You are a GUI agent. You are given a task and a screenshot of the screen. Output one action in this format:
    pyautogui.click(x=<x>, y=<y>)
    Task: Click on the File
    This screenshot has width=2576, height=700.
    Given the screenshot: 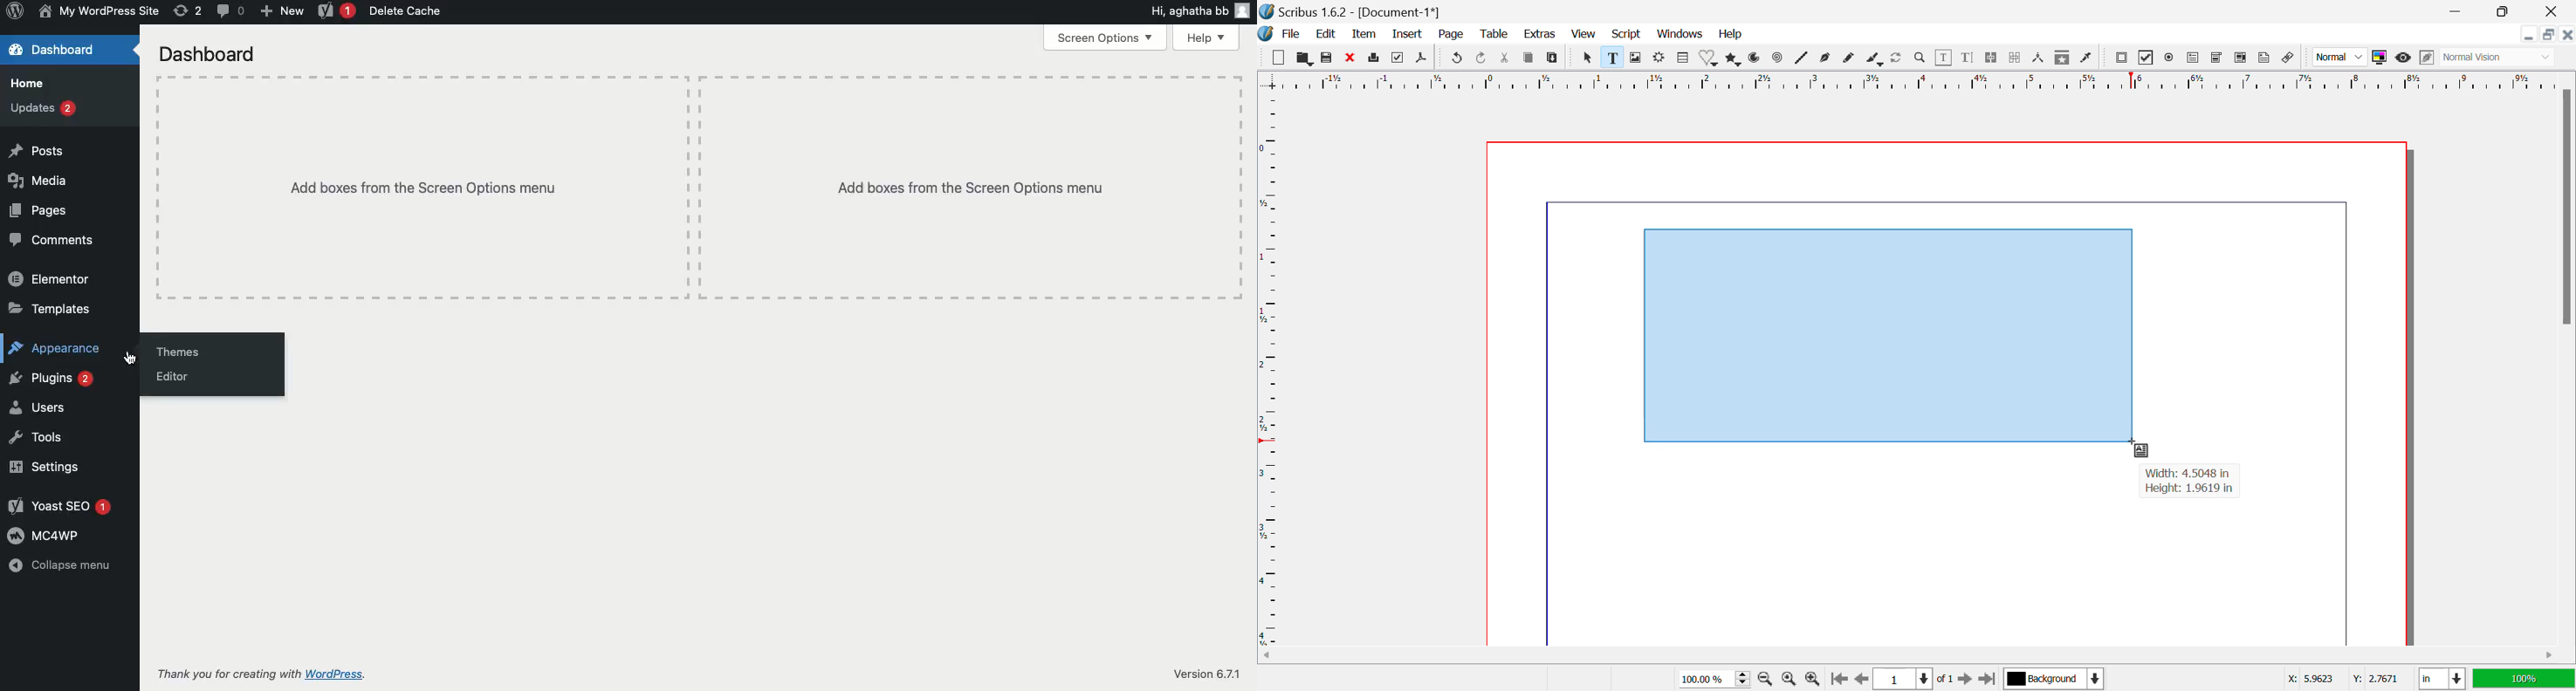 What is the action you would take?
    pyautogui.click(x=1291, y=34)
    